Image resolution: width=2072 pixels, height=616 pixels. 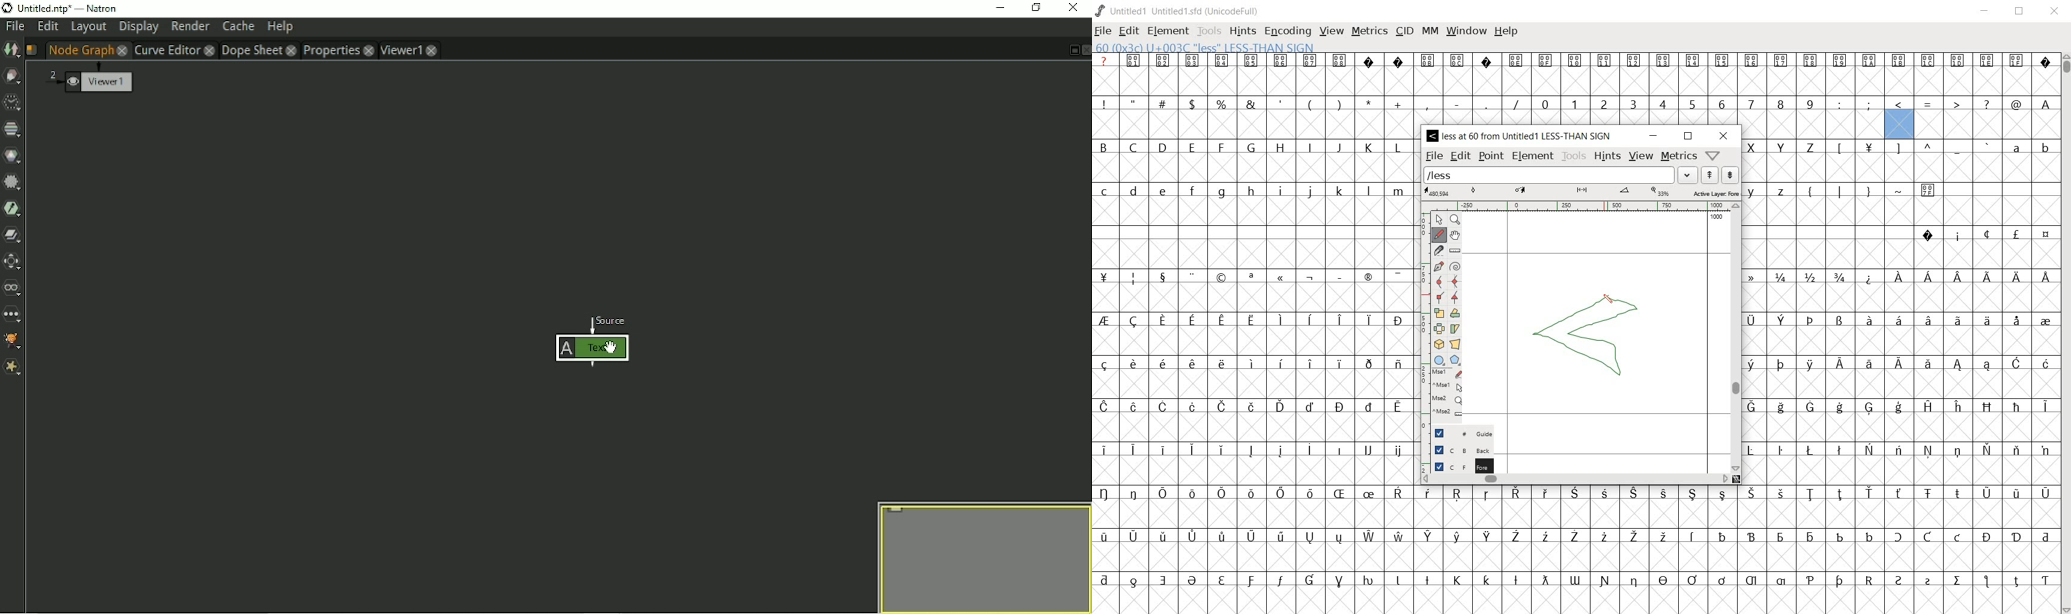 I want to click on hints, so click(x=1608, y=157).